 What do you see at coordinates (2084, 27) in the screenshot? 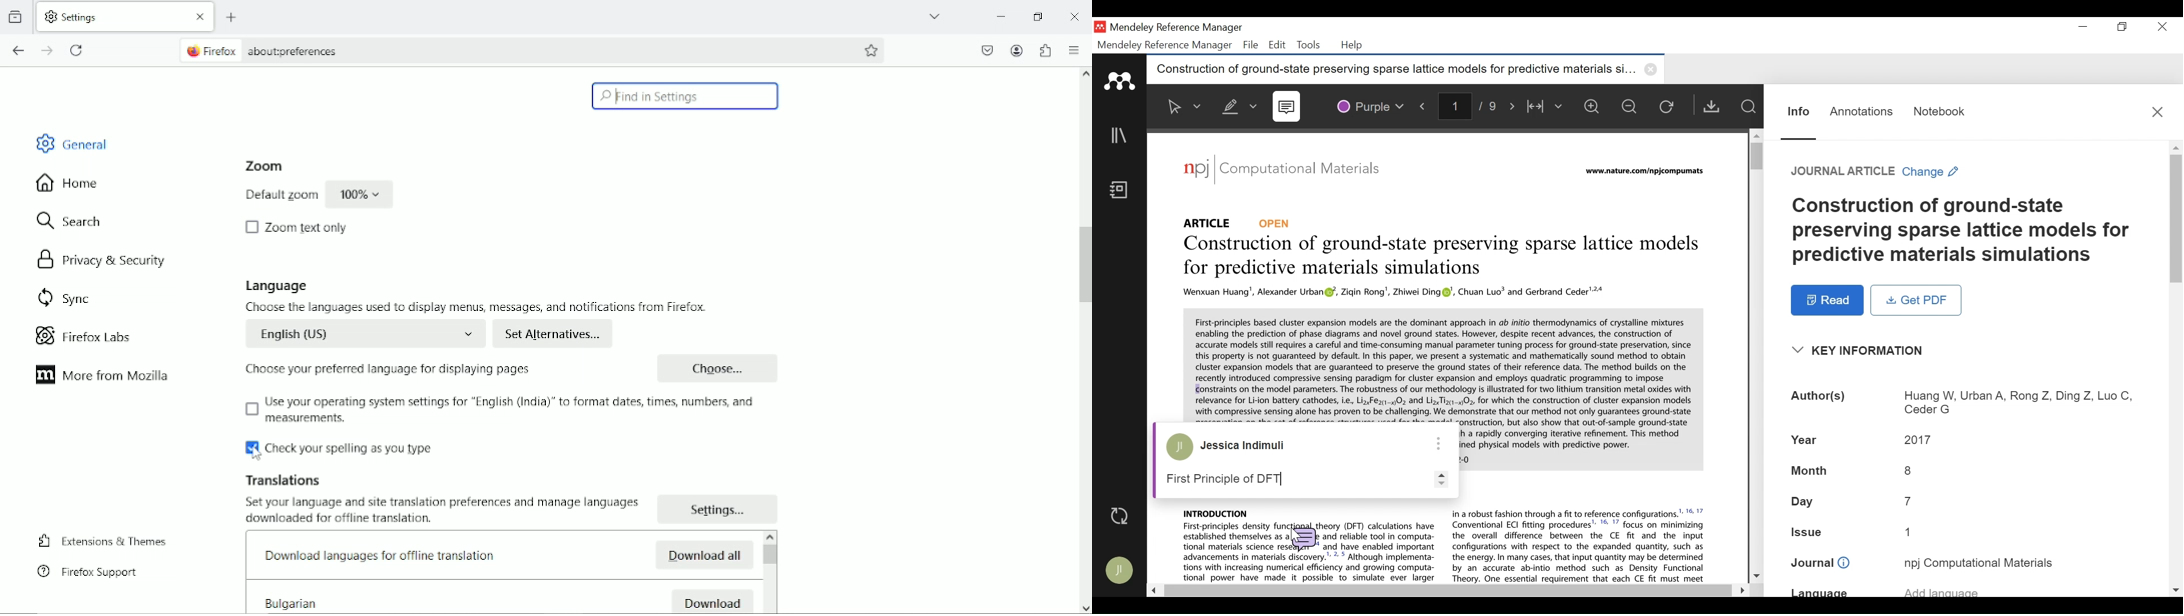
I see `minimize` at bounding box center [2084, 27].